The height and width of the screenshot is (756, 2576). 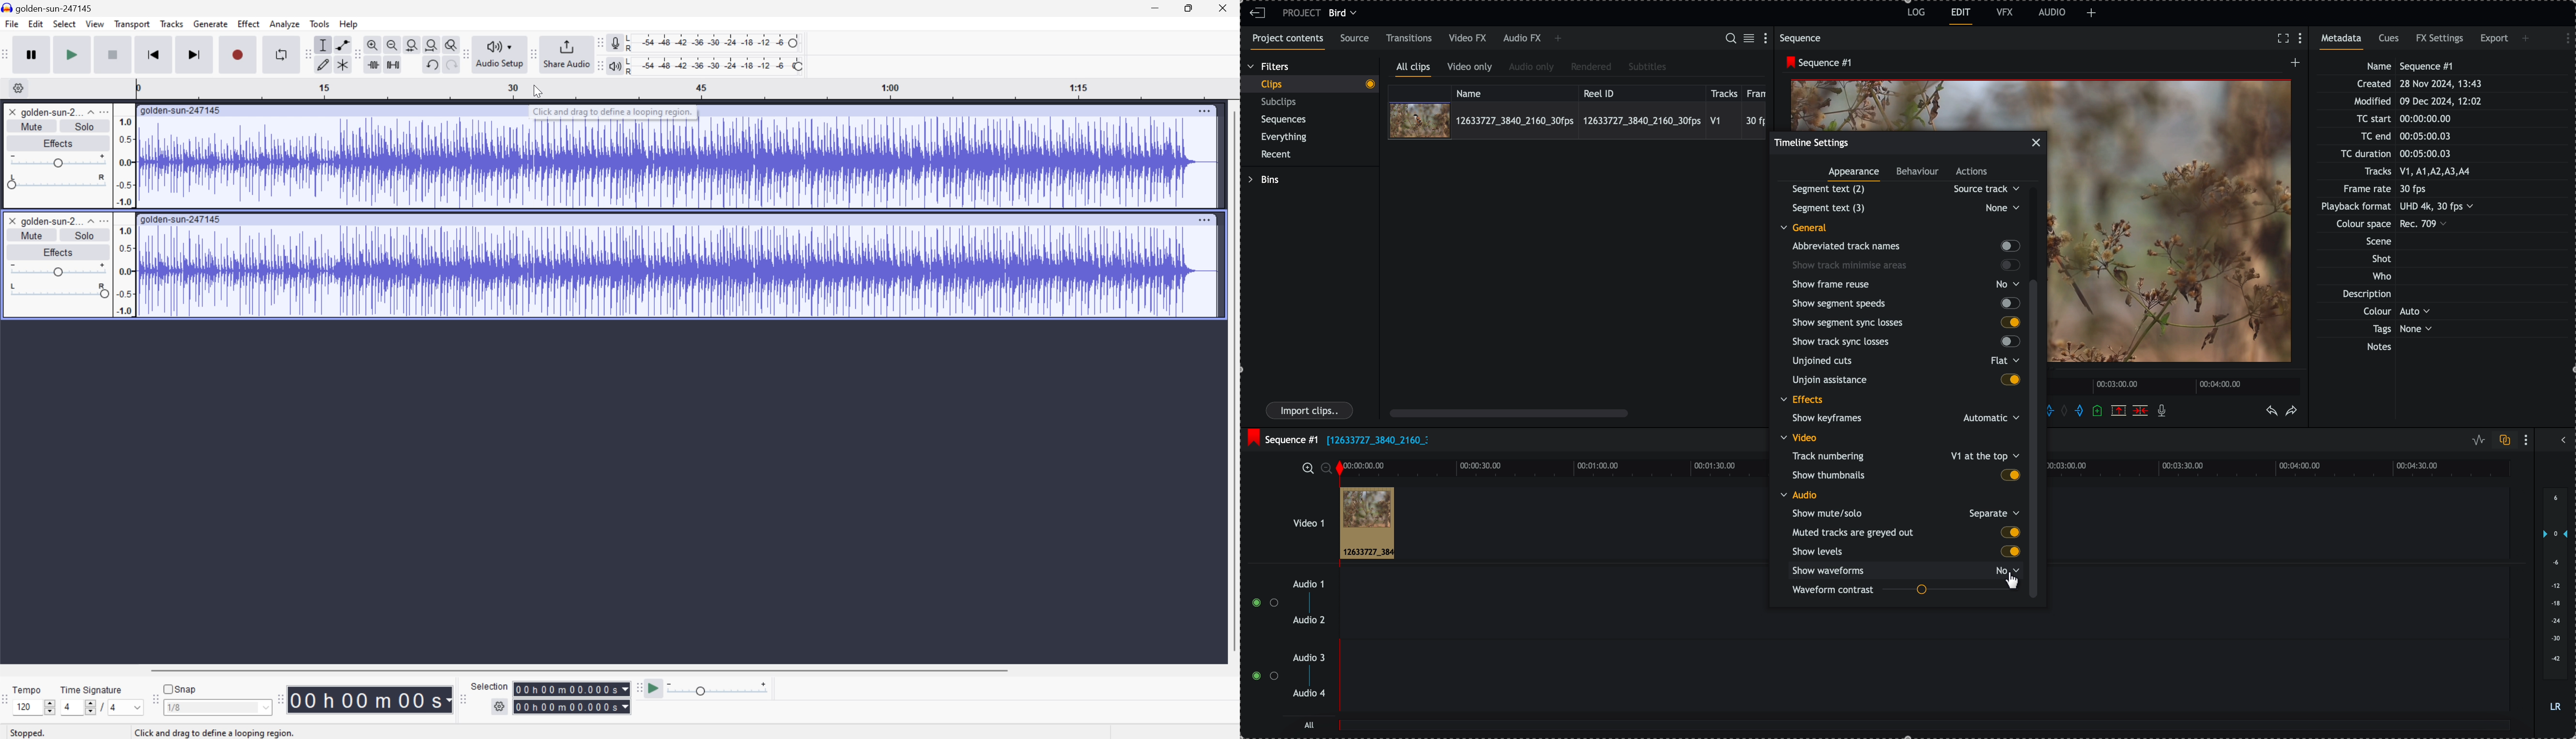 I want to click on audio 2, so click(x=1307, y=621).